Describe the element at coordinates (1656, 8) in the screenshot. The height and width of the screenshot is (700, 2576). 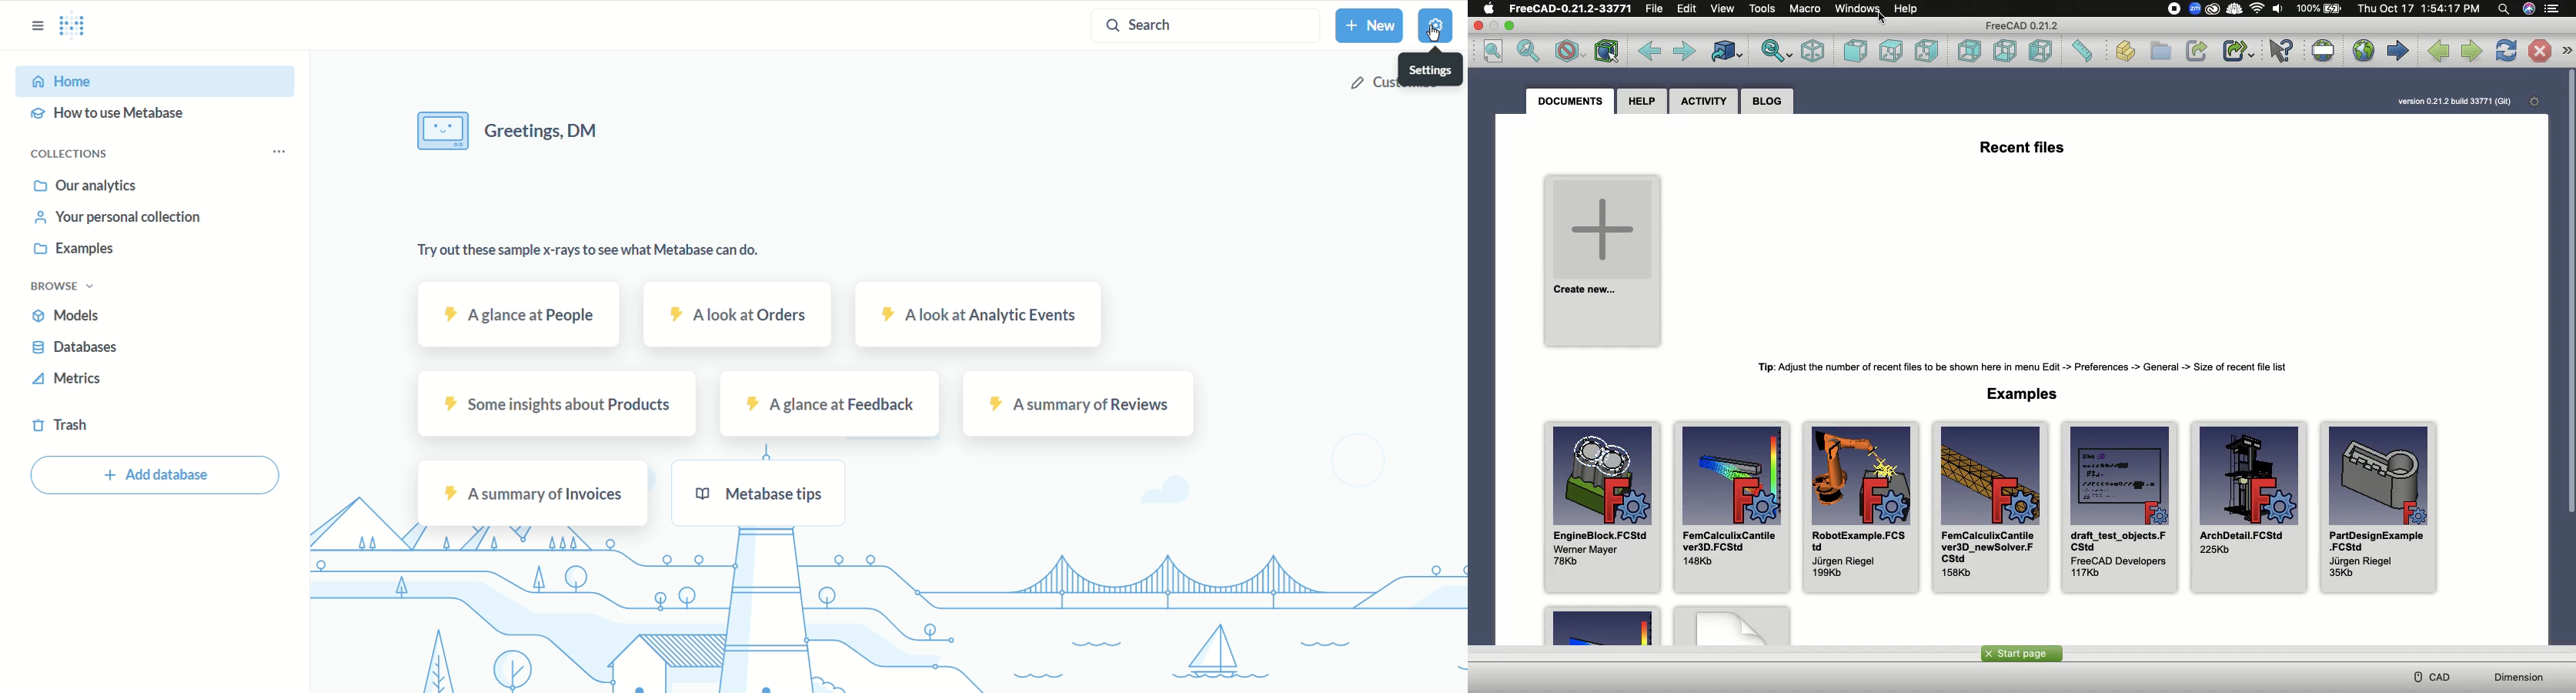
I see `File` at that location.